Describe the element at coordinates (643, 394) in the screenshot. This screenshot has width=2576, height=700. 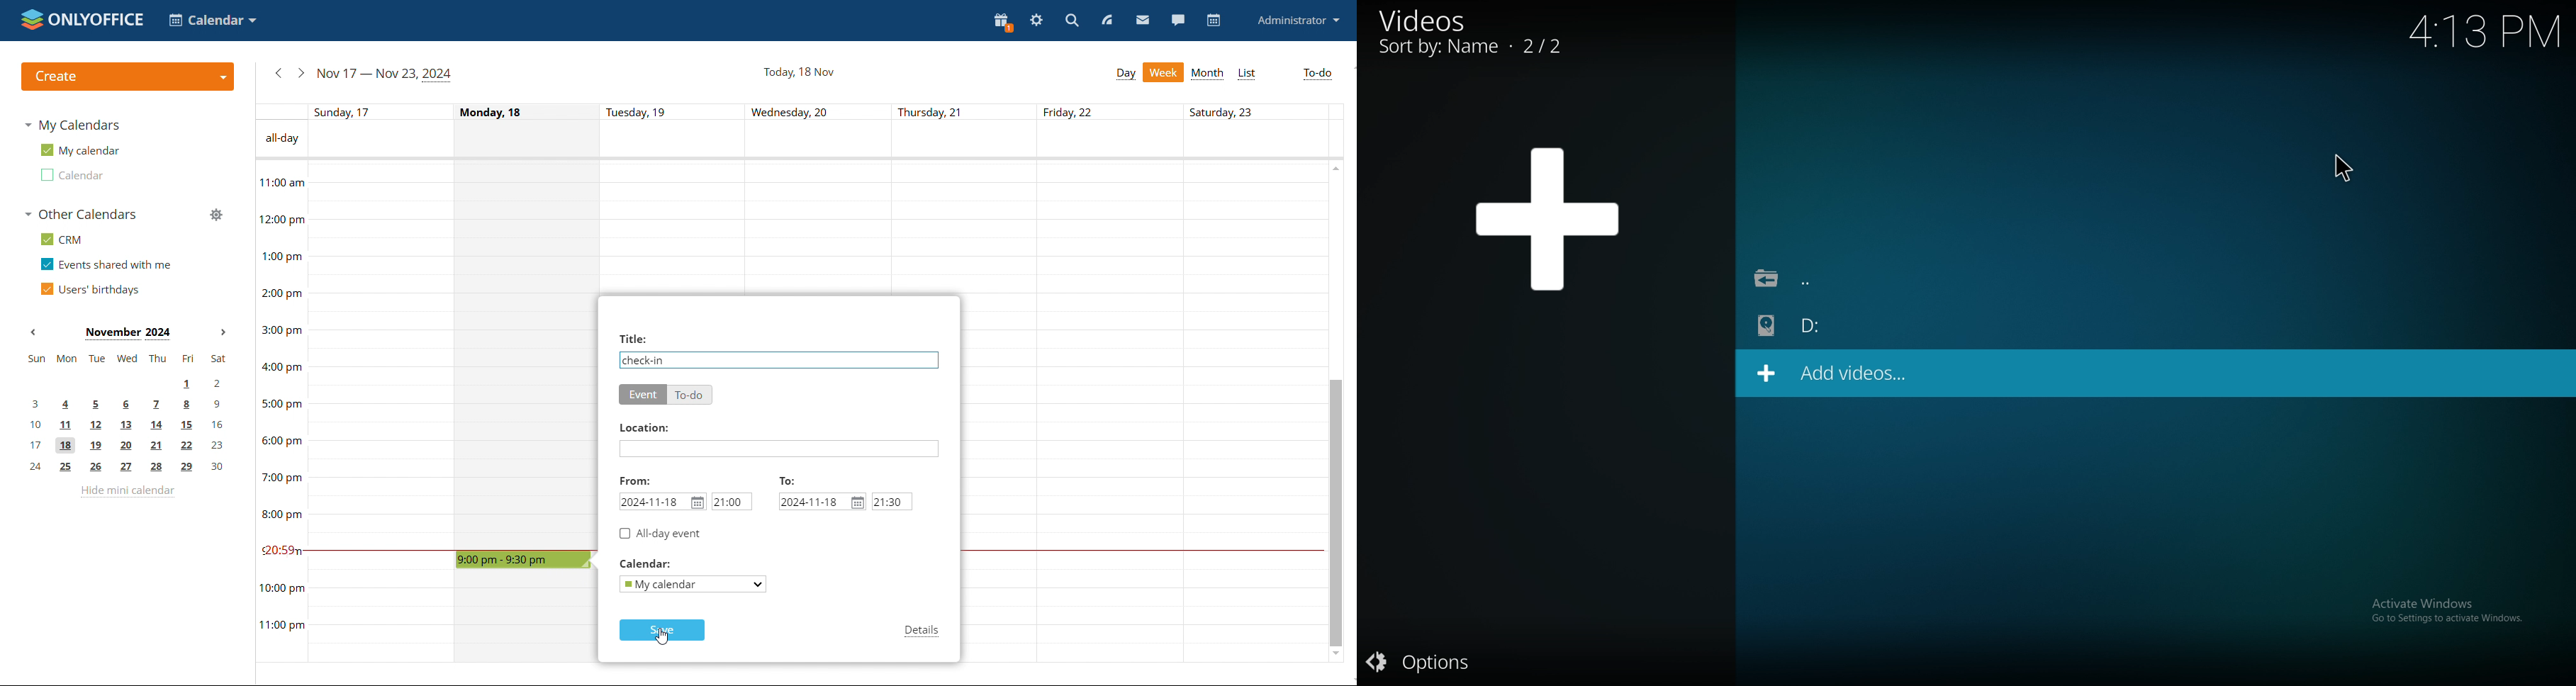
I see `event` at that location.